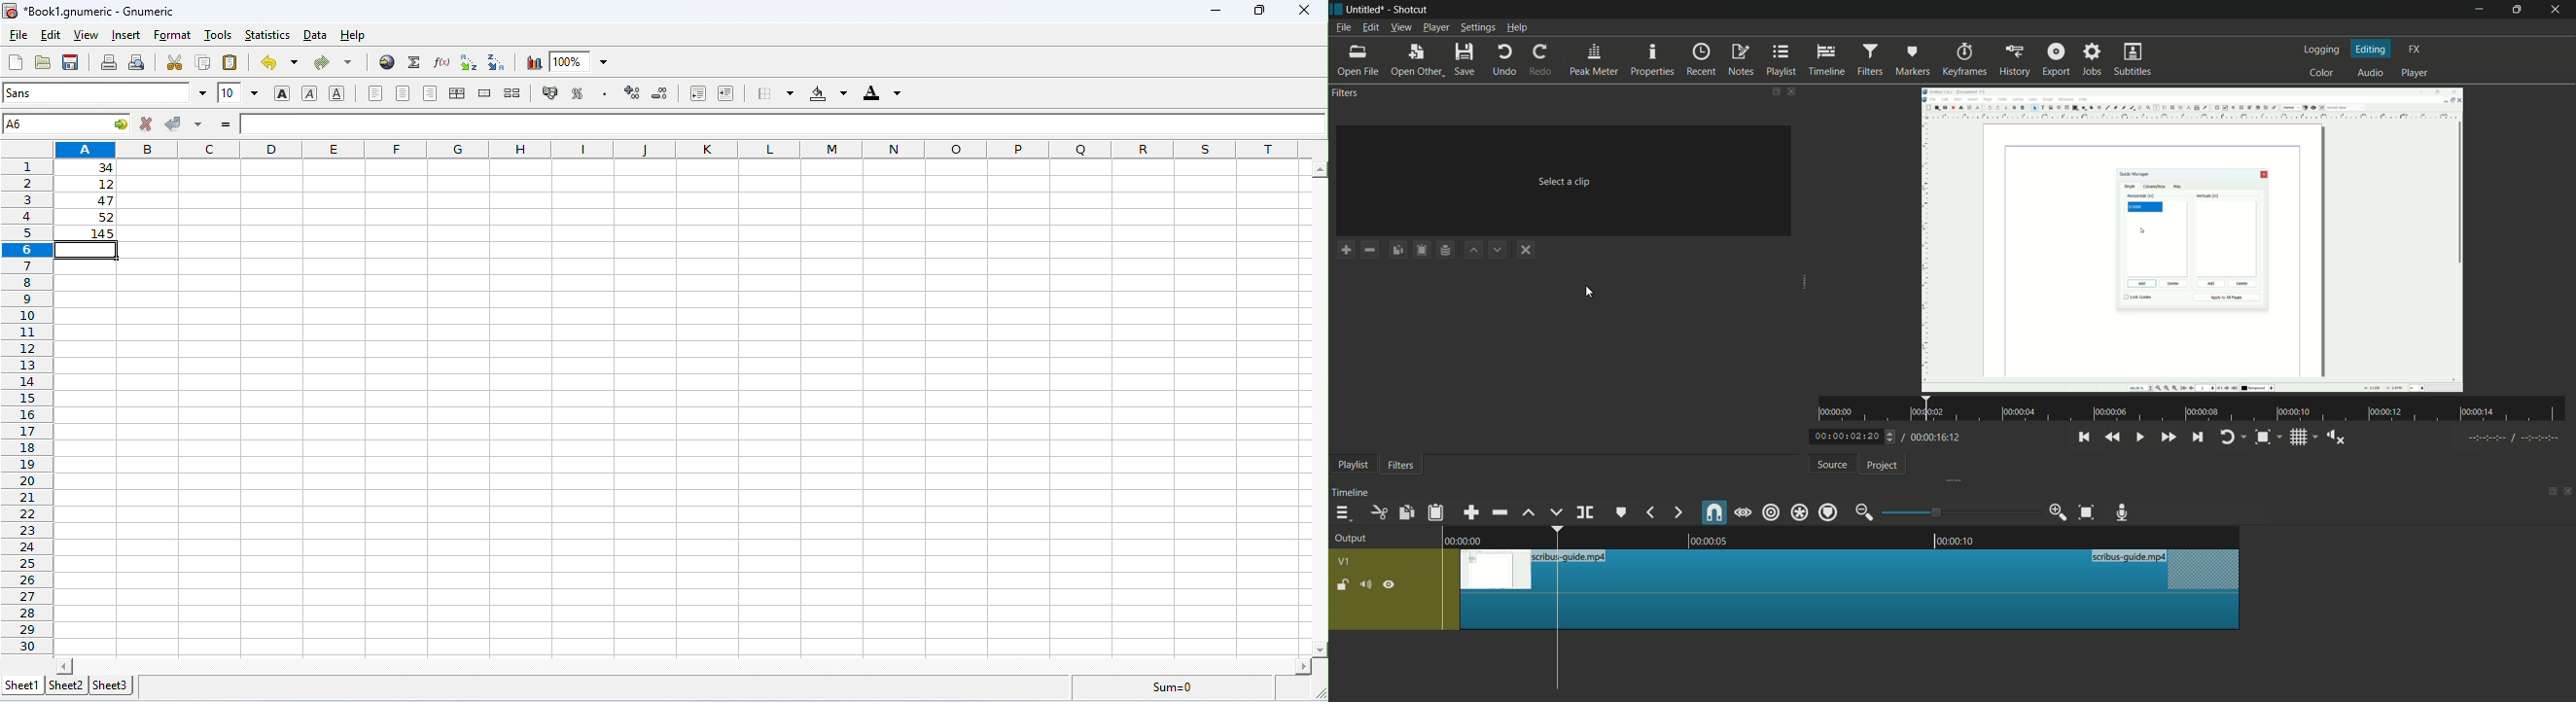  I want to click on center horizontally across the selection, so click(457, 93).